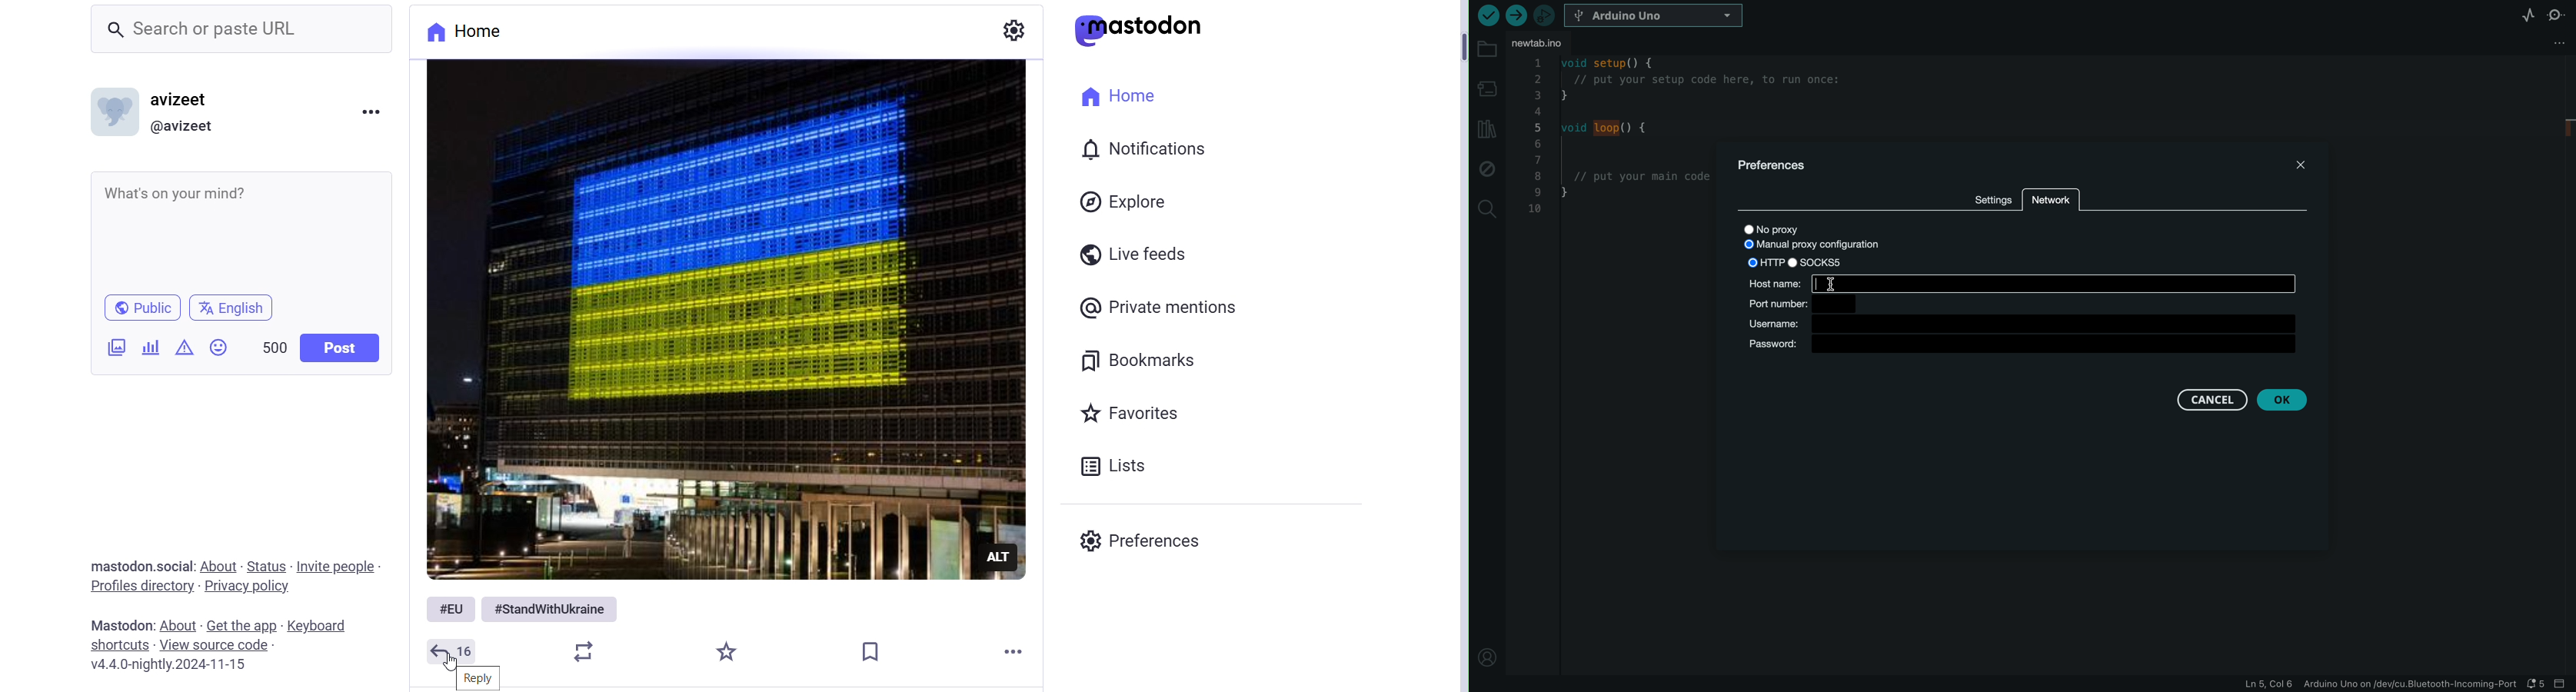  Describe the element at coordinates (1843, 284) in the screenshot. I see `cursor` at that location.